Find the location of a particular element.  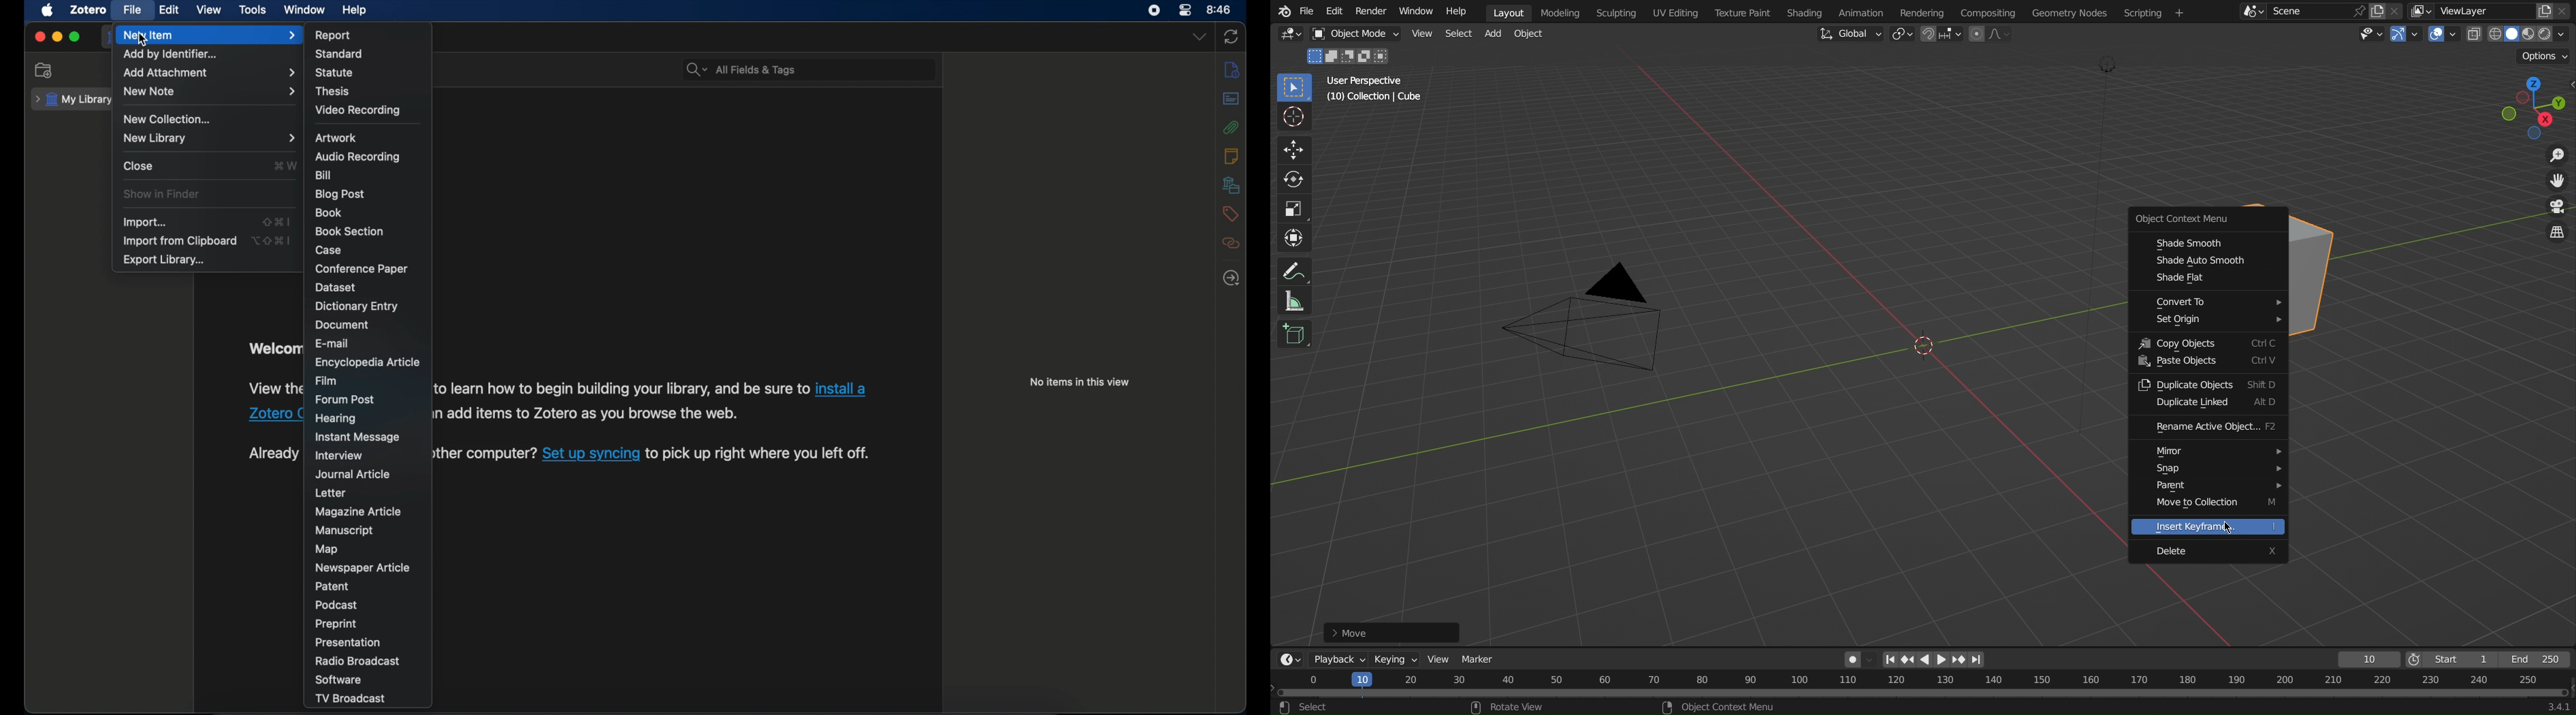

journal article is located at coordinates (353, 475).